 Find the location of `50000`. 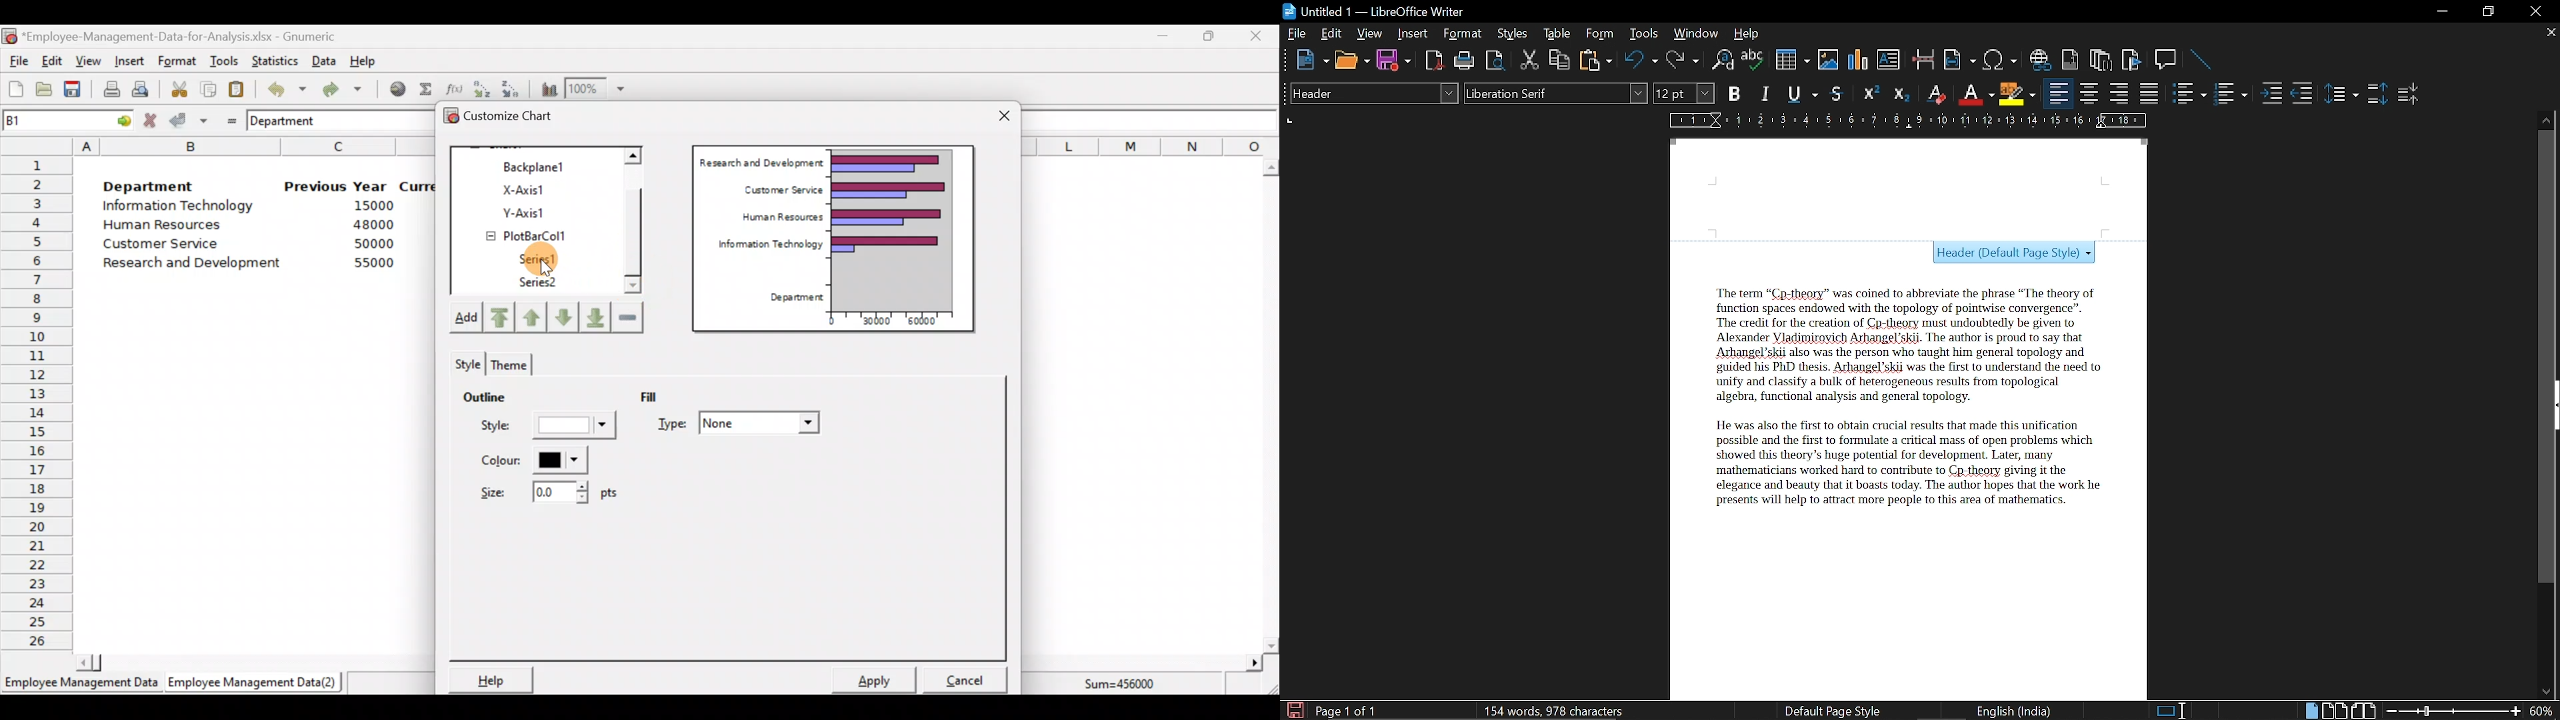

50000 is located at coordinates (377, 243).